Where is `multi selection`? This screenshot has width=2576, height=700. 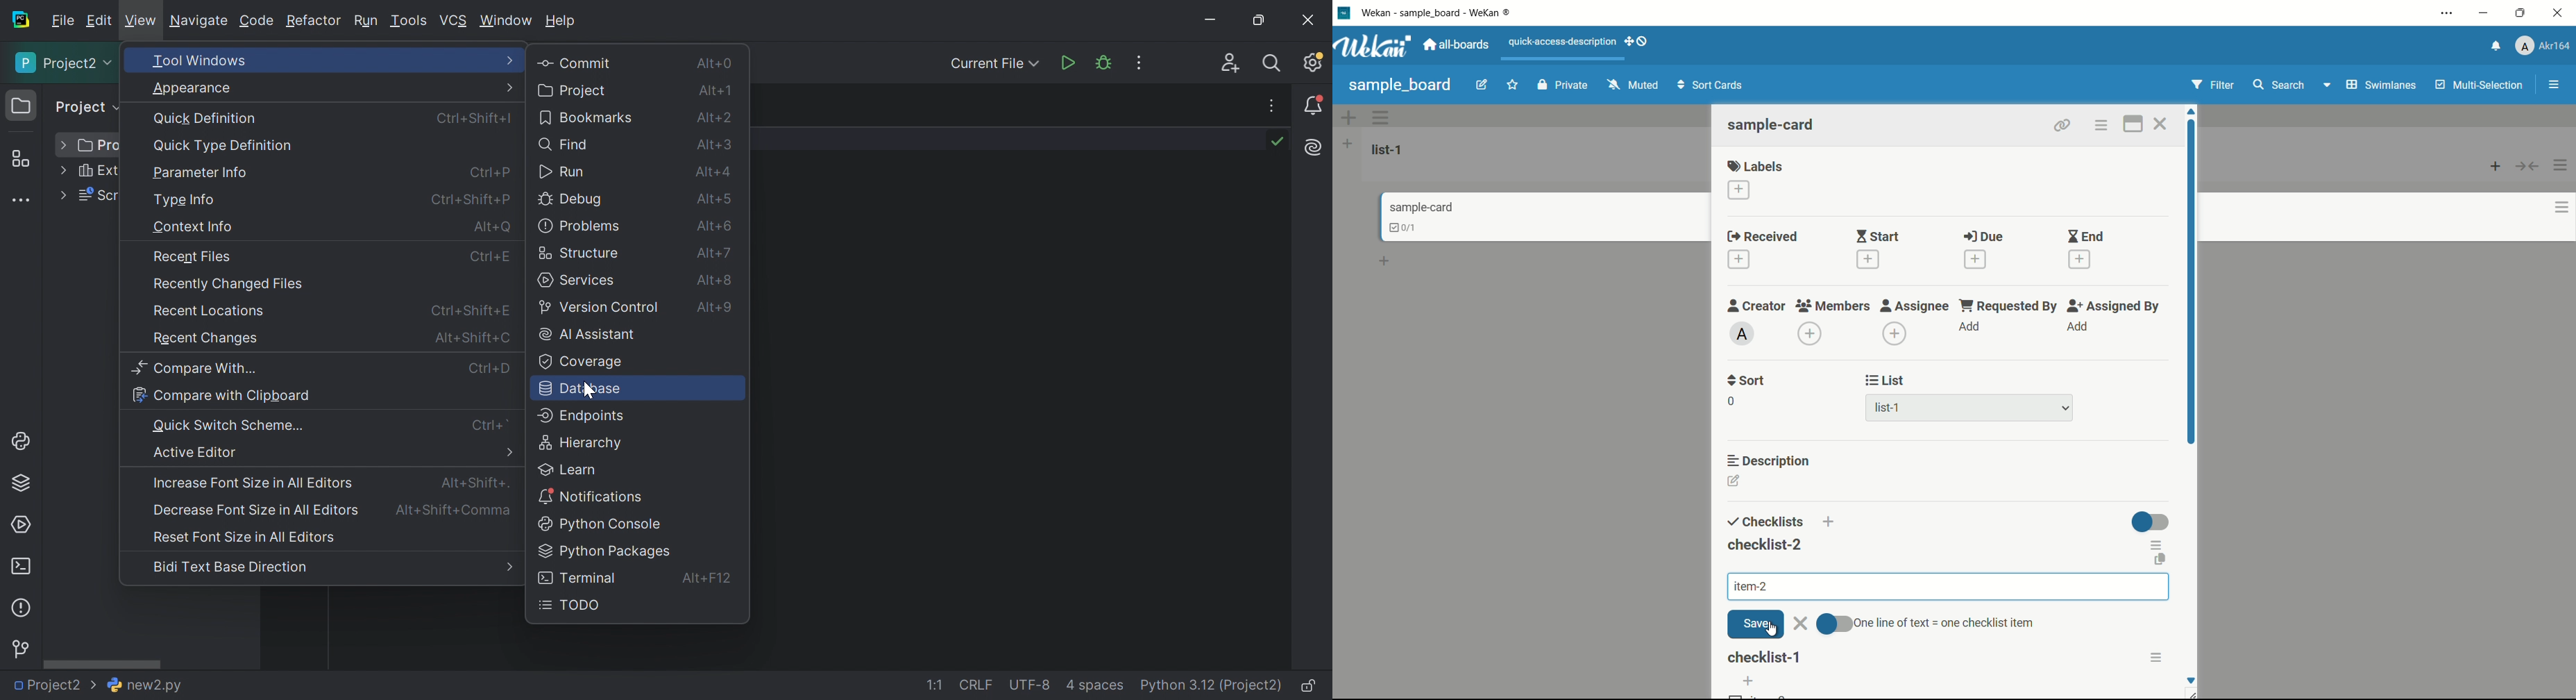
multi selection is located at coordinates (2481, 86).